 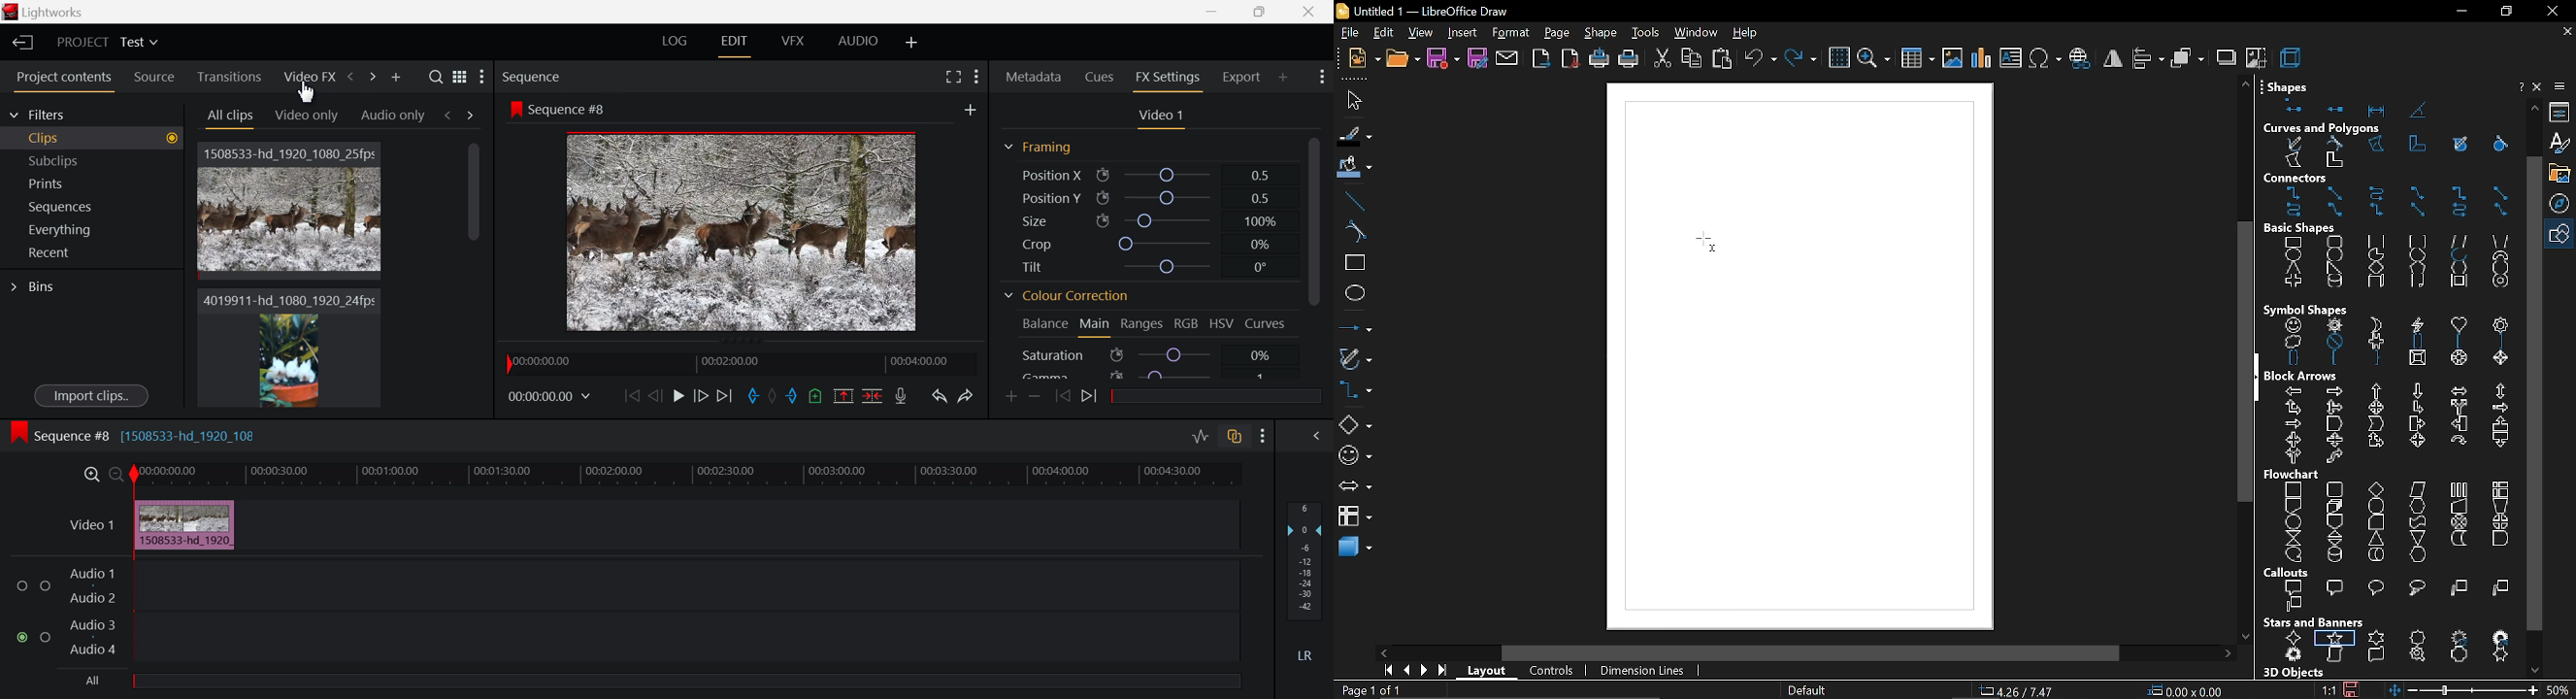 I want to click on Undo, so click(x=941, y=397).